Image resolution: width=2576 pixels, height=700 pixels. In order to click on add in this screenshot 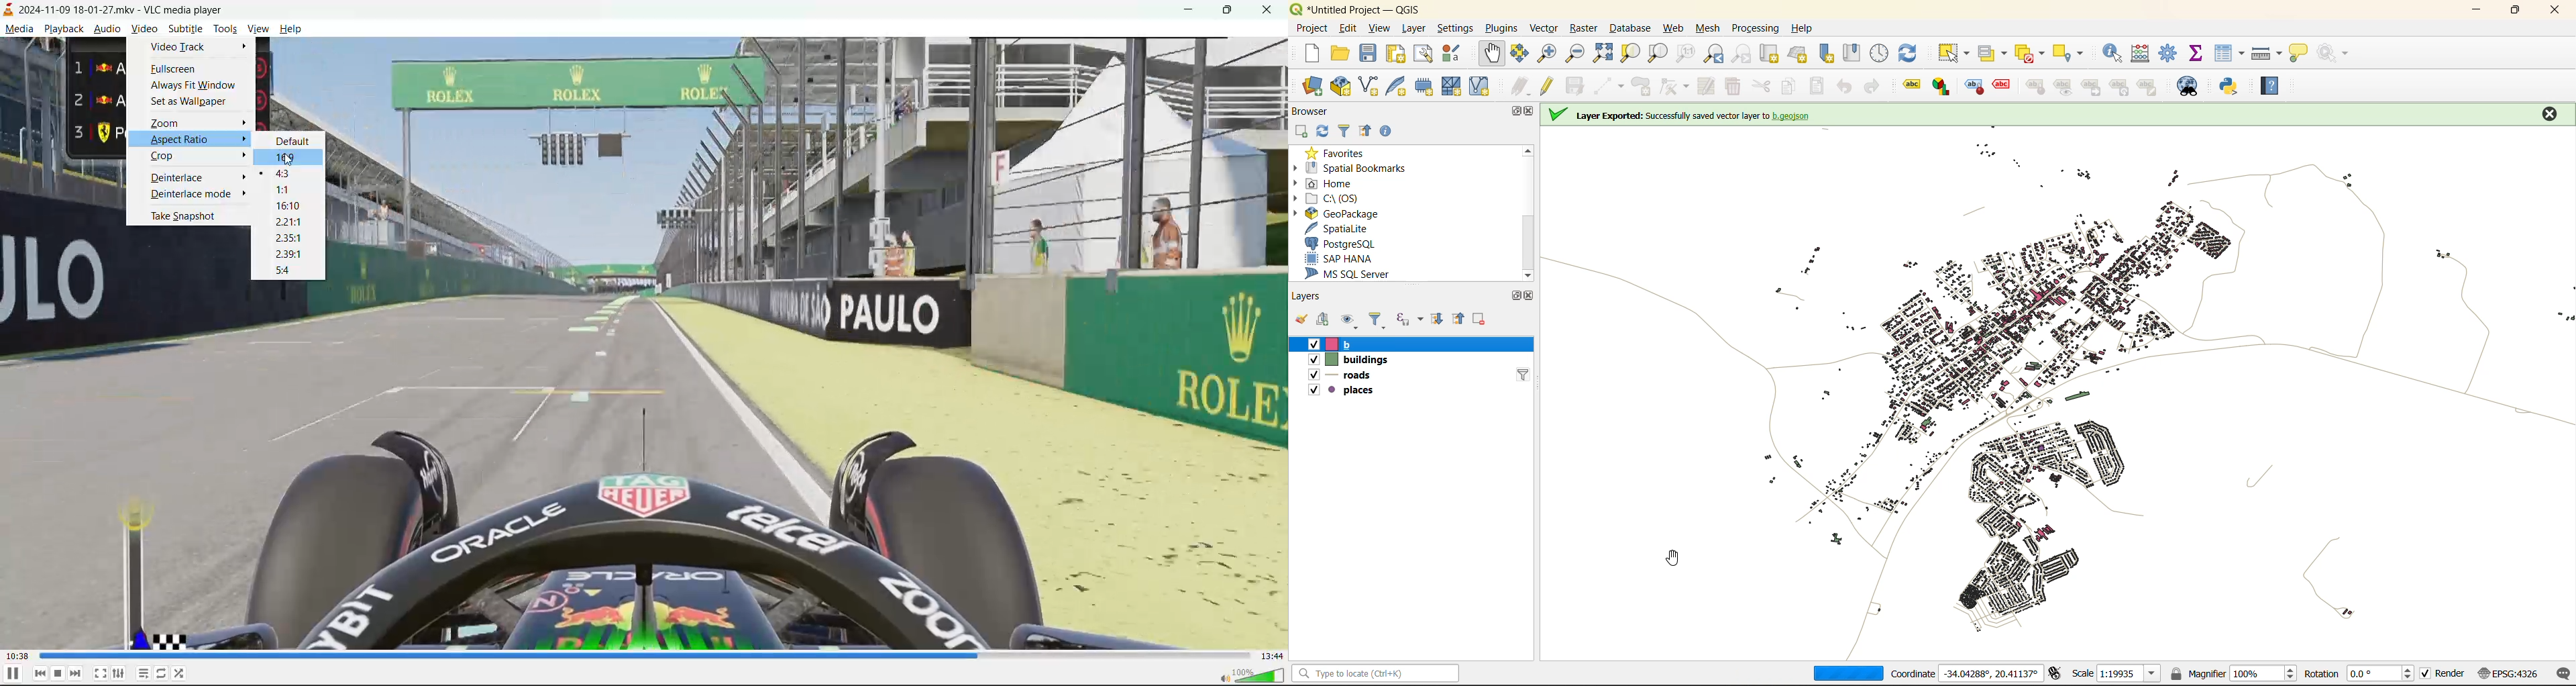, I will do `click(1324, 320)`.